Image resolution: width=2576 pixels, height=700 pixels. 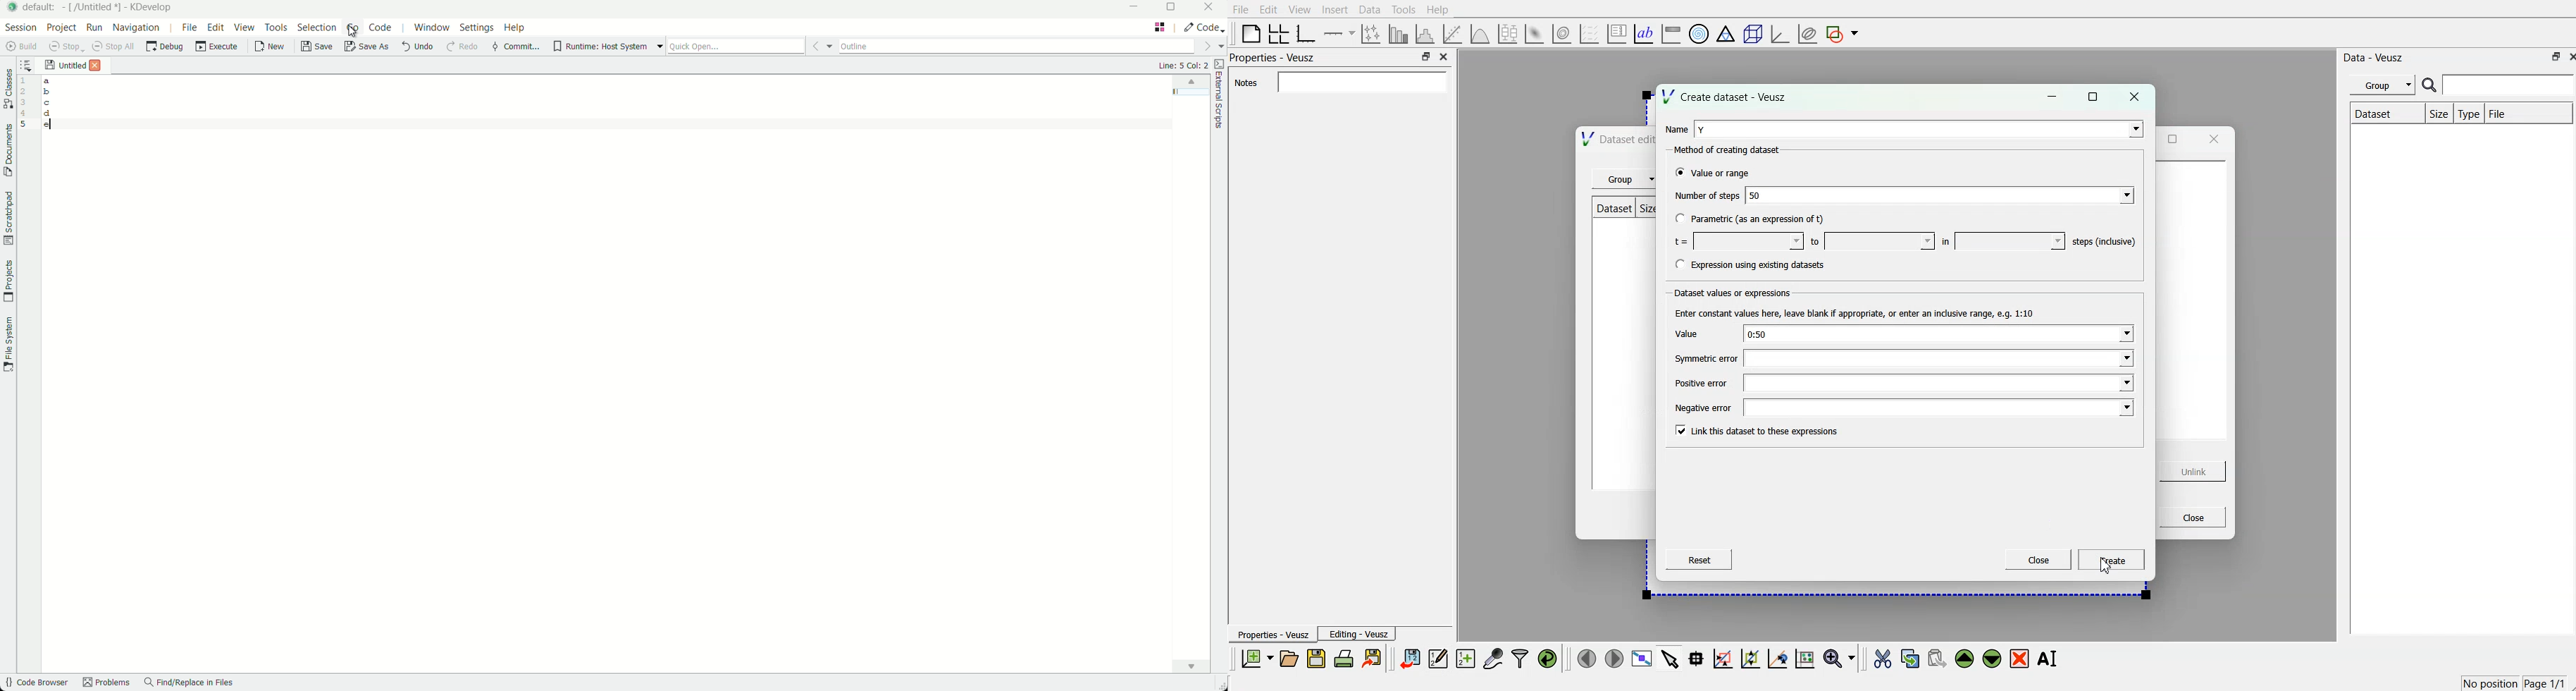 I want to click on 3d scenes, so click(x=1751, y=31).